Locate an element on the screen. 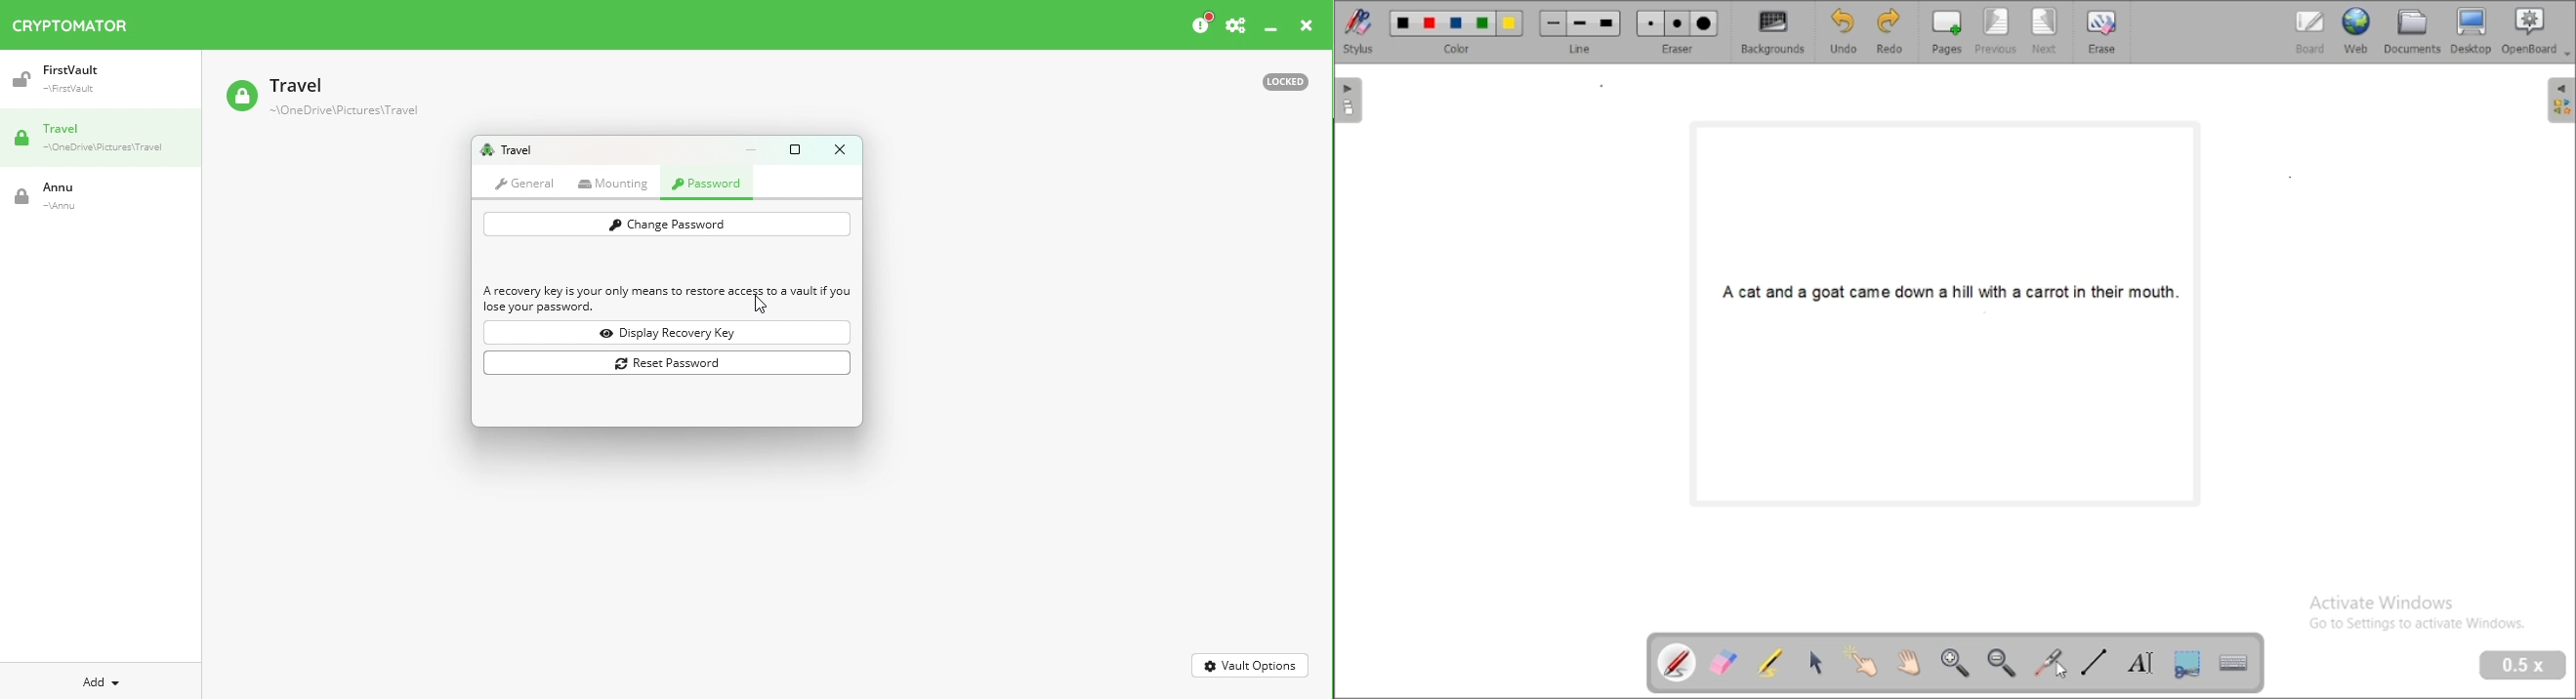 This screenshot has height=700, width=2576. Vault is located at coordinates (83, 196).